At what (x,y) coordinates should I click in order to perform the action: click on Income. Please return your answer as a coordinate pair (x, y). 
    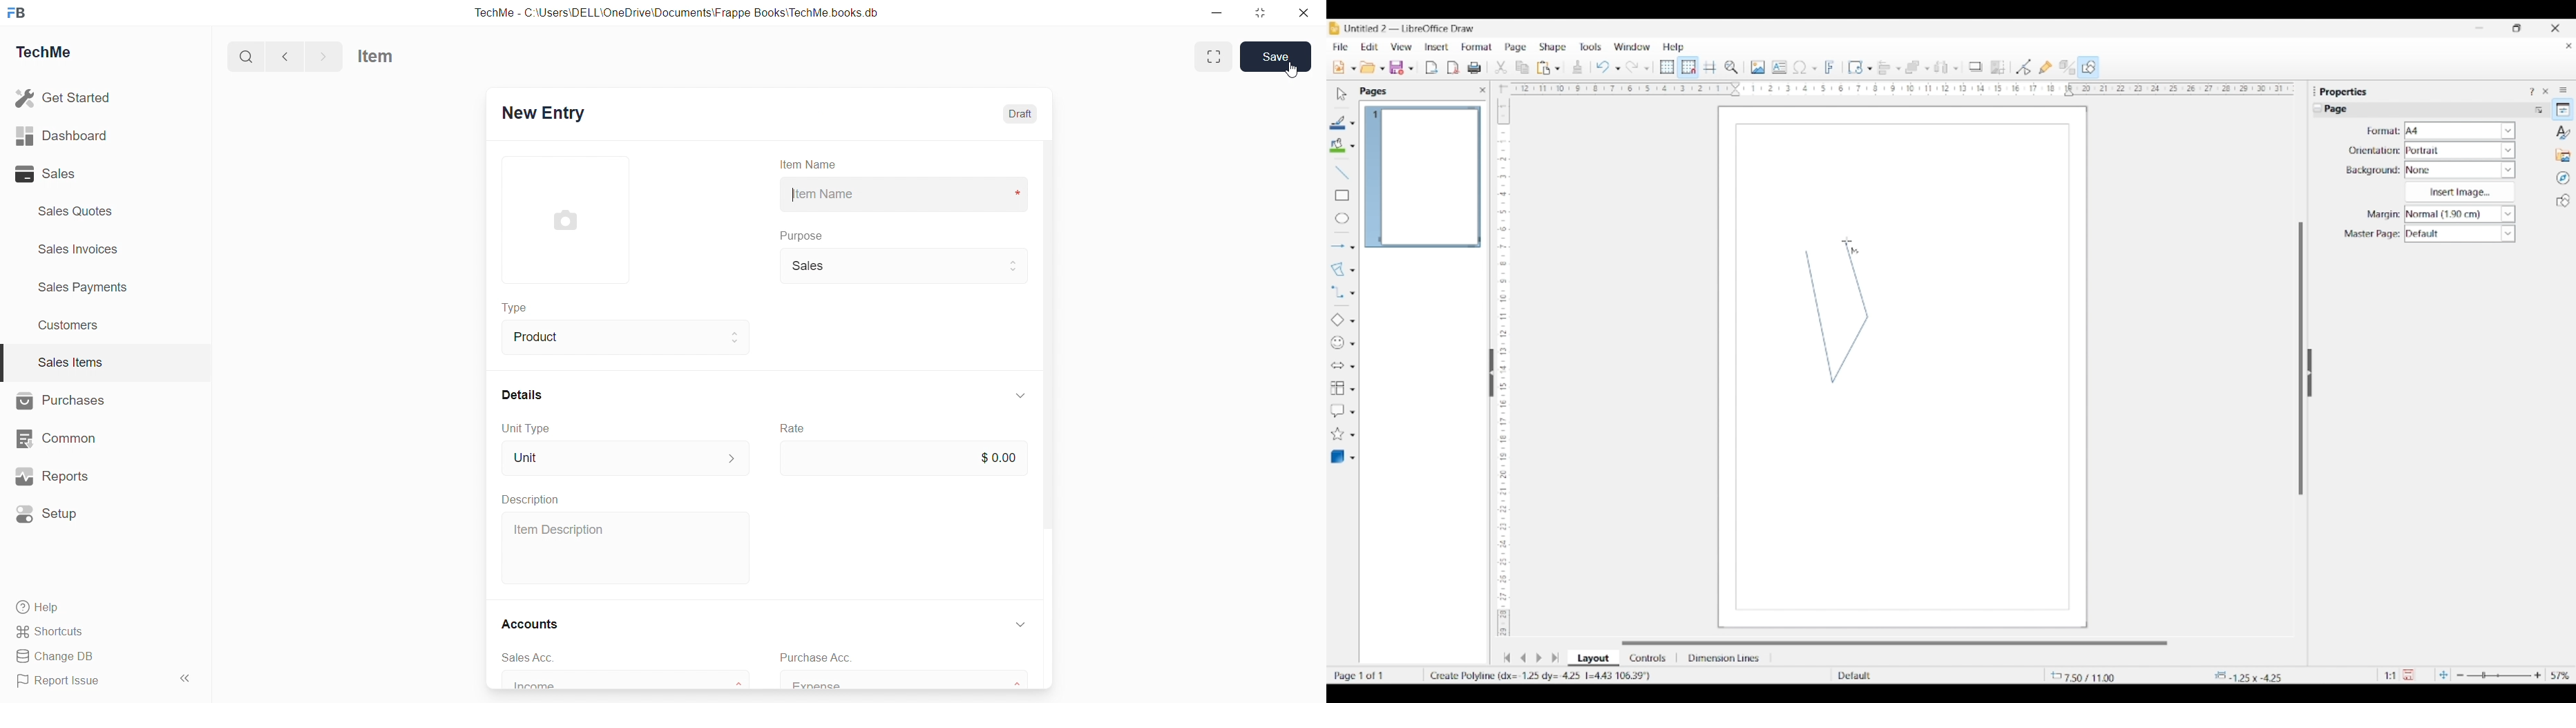
    Looking at the image, I should click on (624, 680).